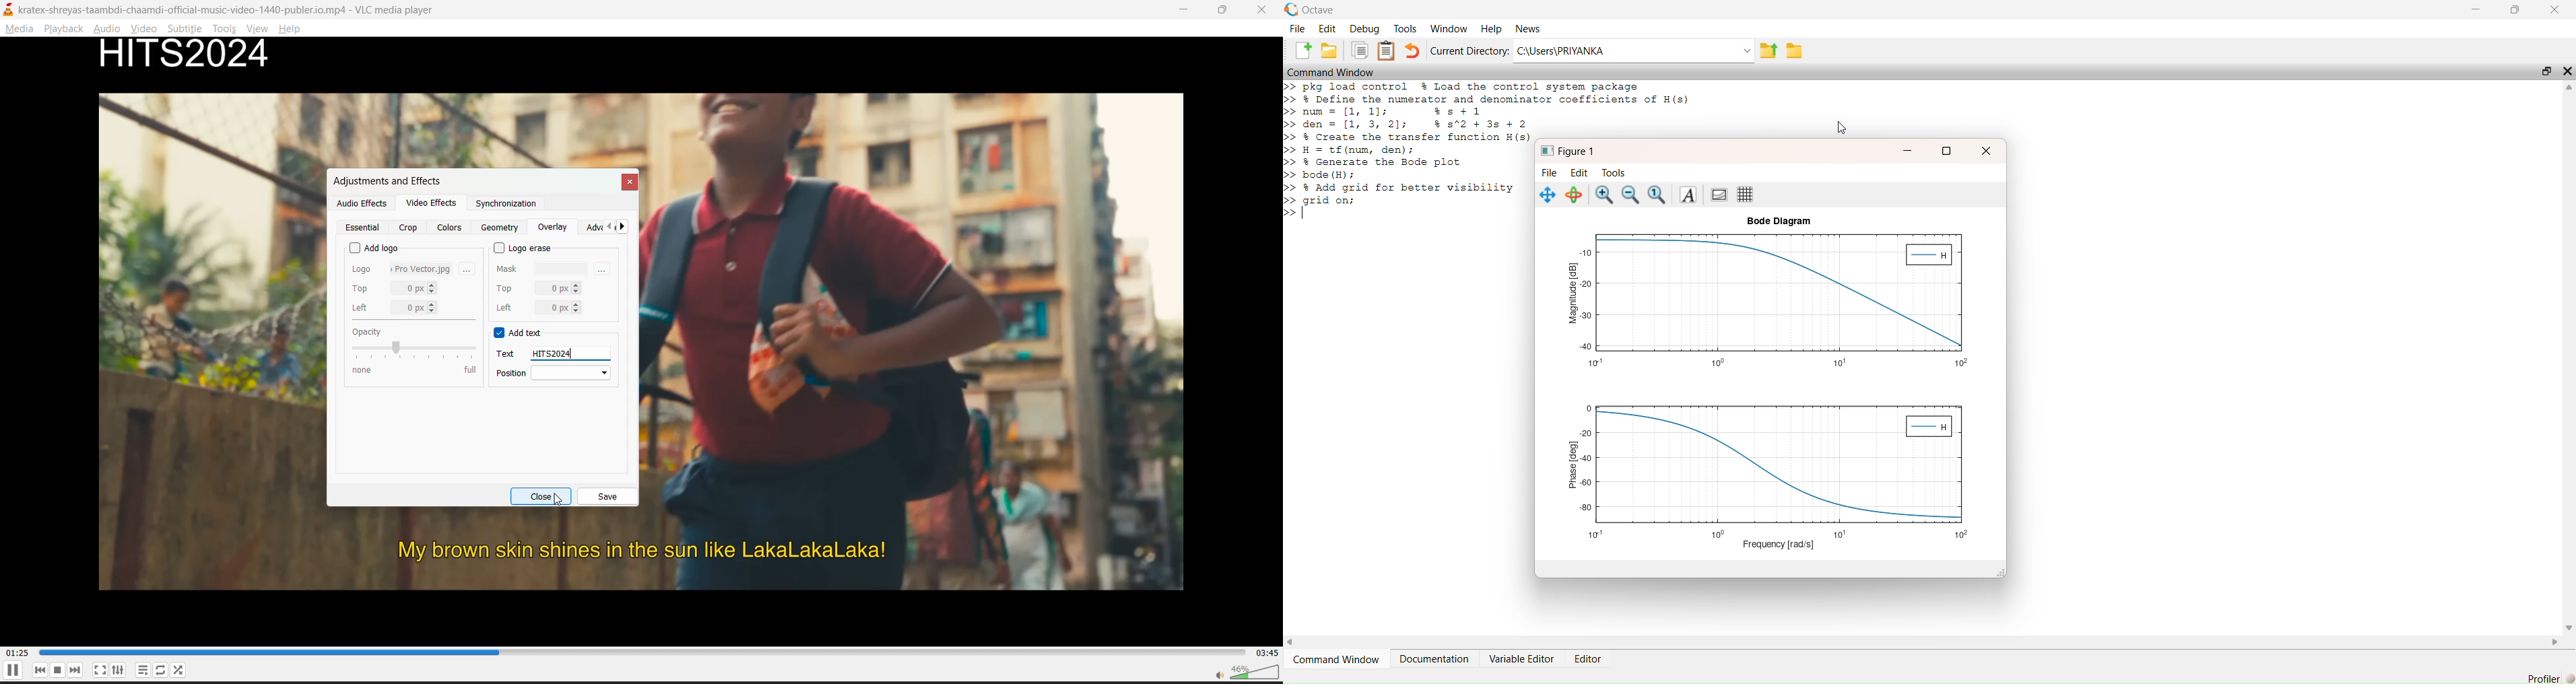 The width and height of the screenshot is (2576, 700). Describe the element at coordinates (1779, 221) in the screenshot. I see `Bode Diagram` at that location.